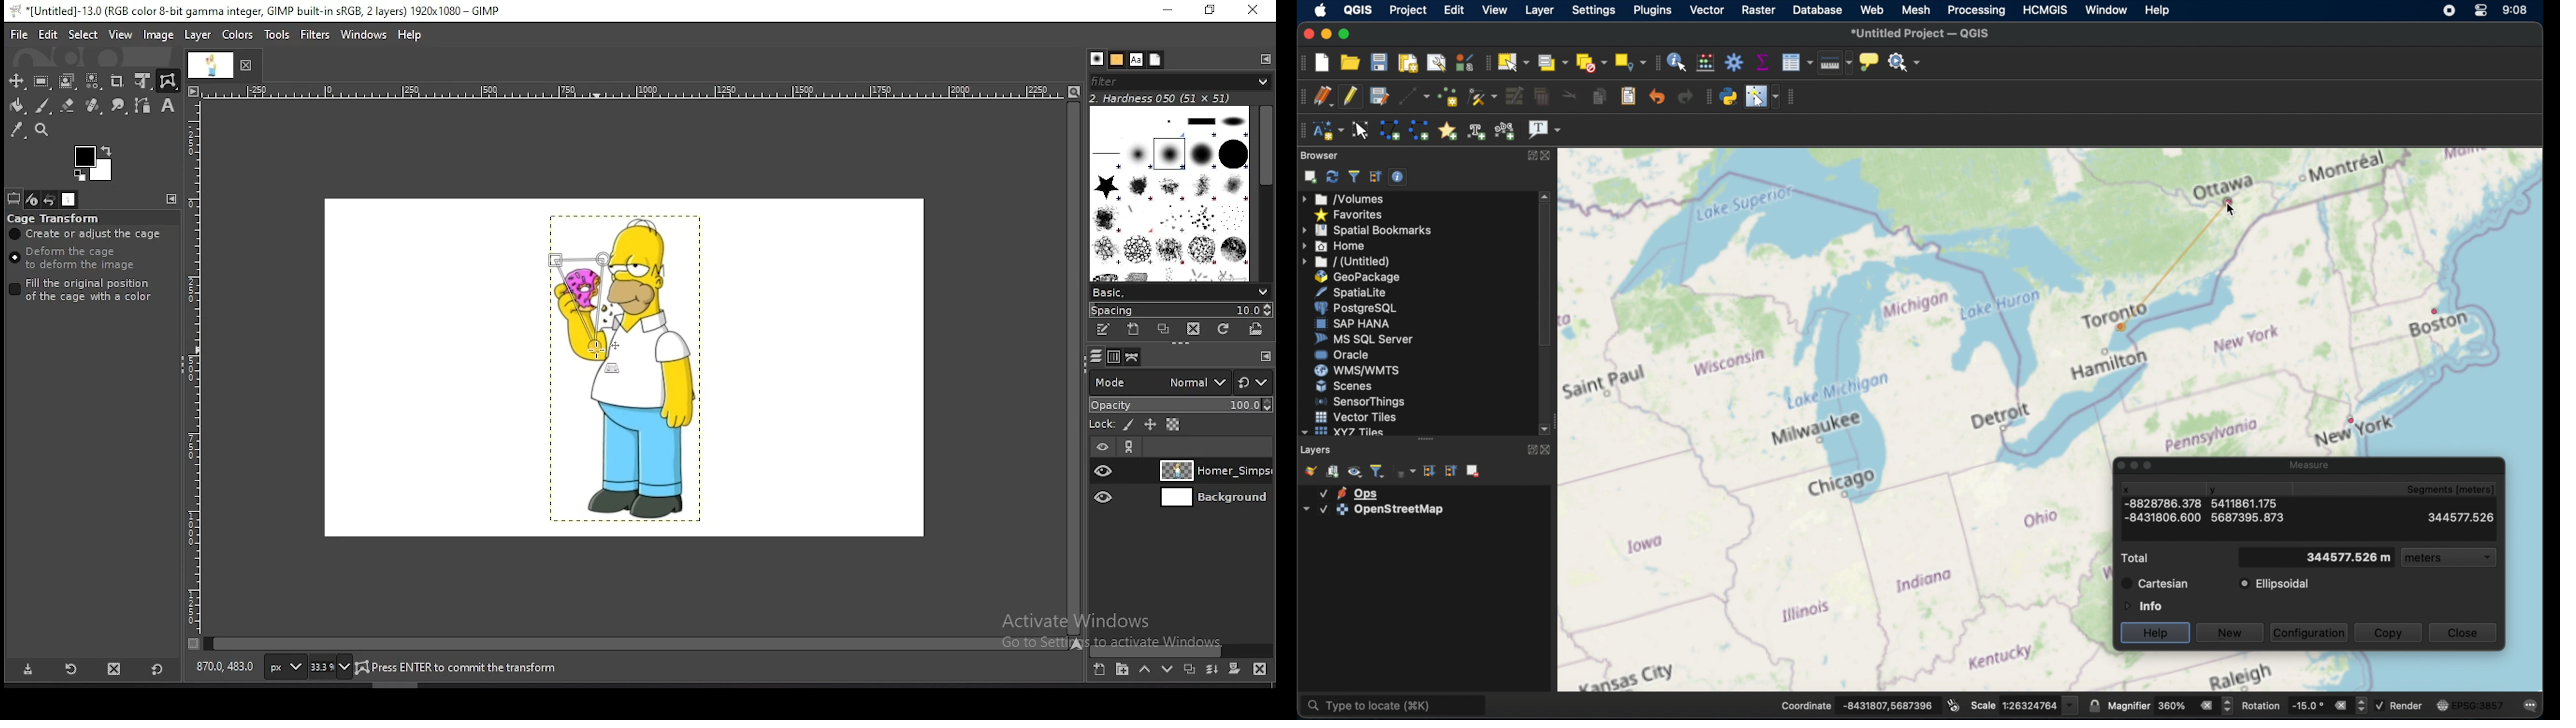  Describe the element at coordinates (31, 199) in the screenshot. I see `device status` at that location.